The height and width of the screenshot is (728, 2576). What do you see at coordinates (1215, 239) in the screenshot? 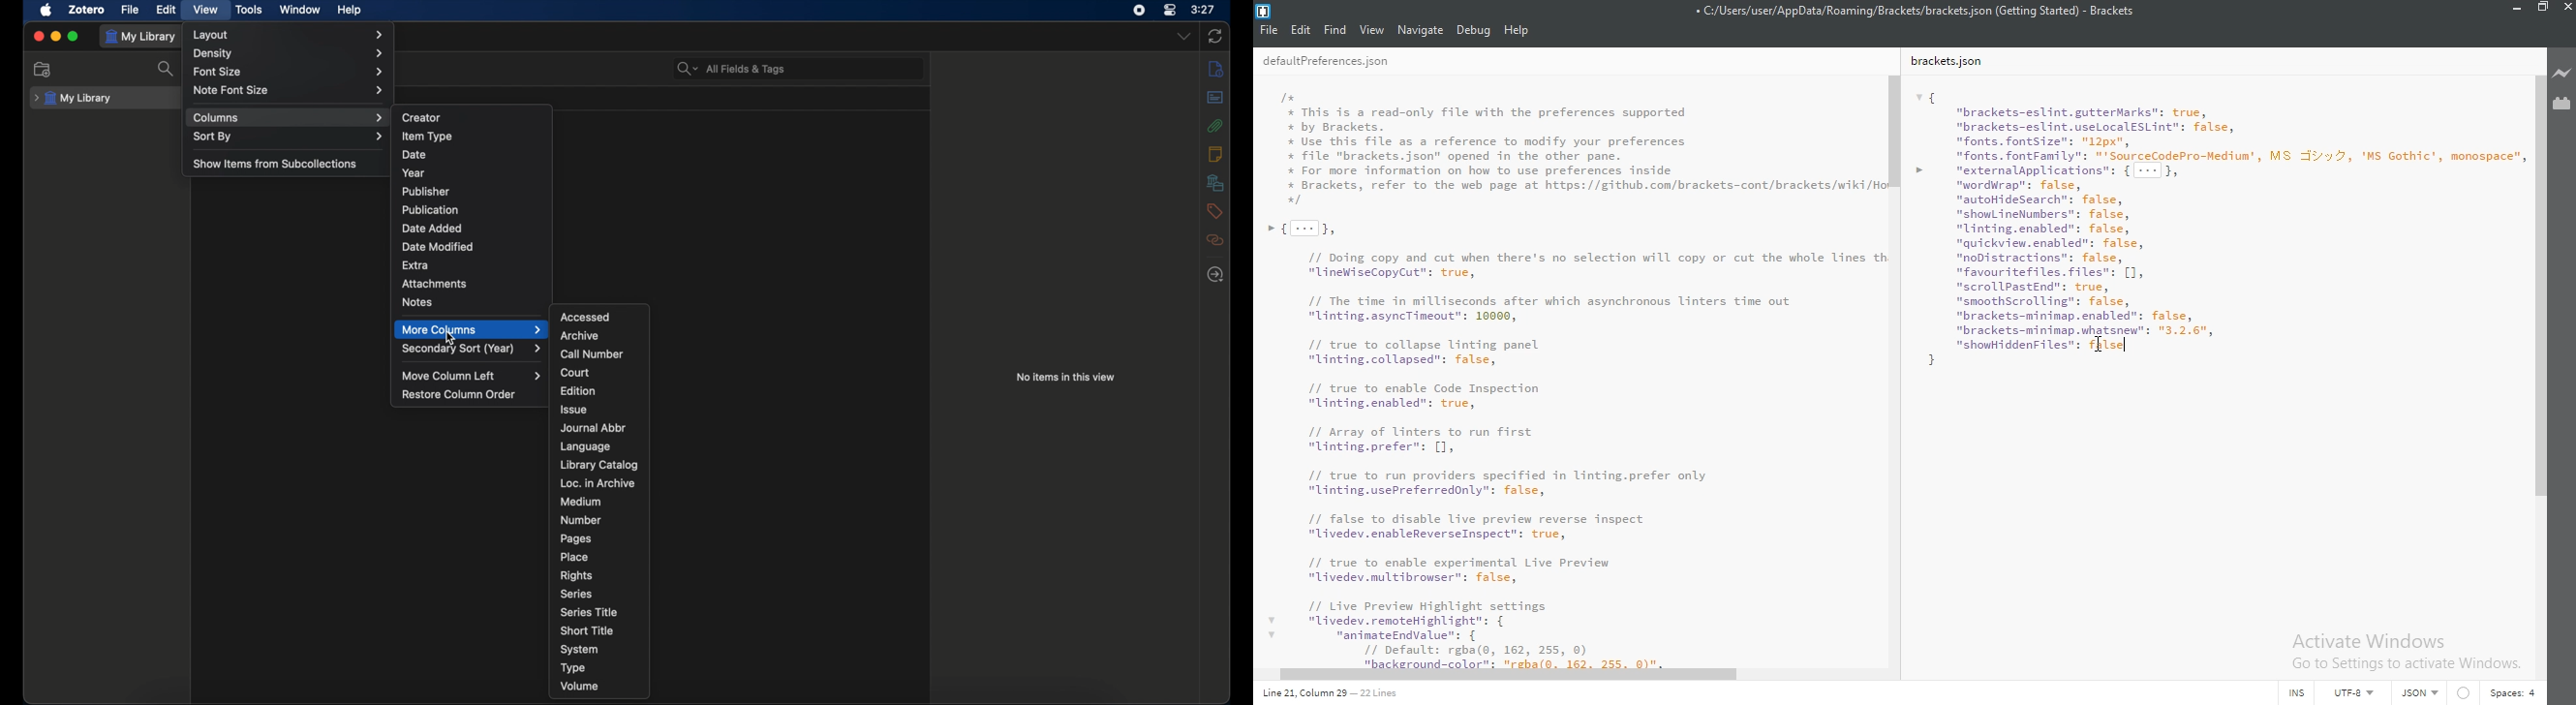
I see `related` at bounding box center [1215, 239].